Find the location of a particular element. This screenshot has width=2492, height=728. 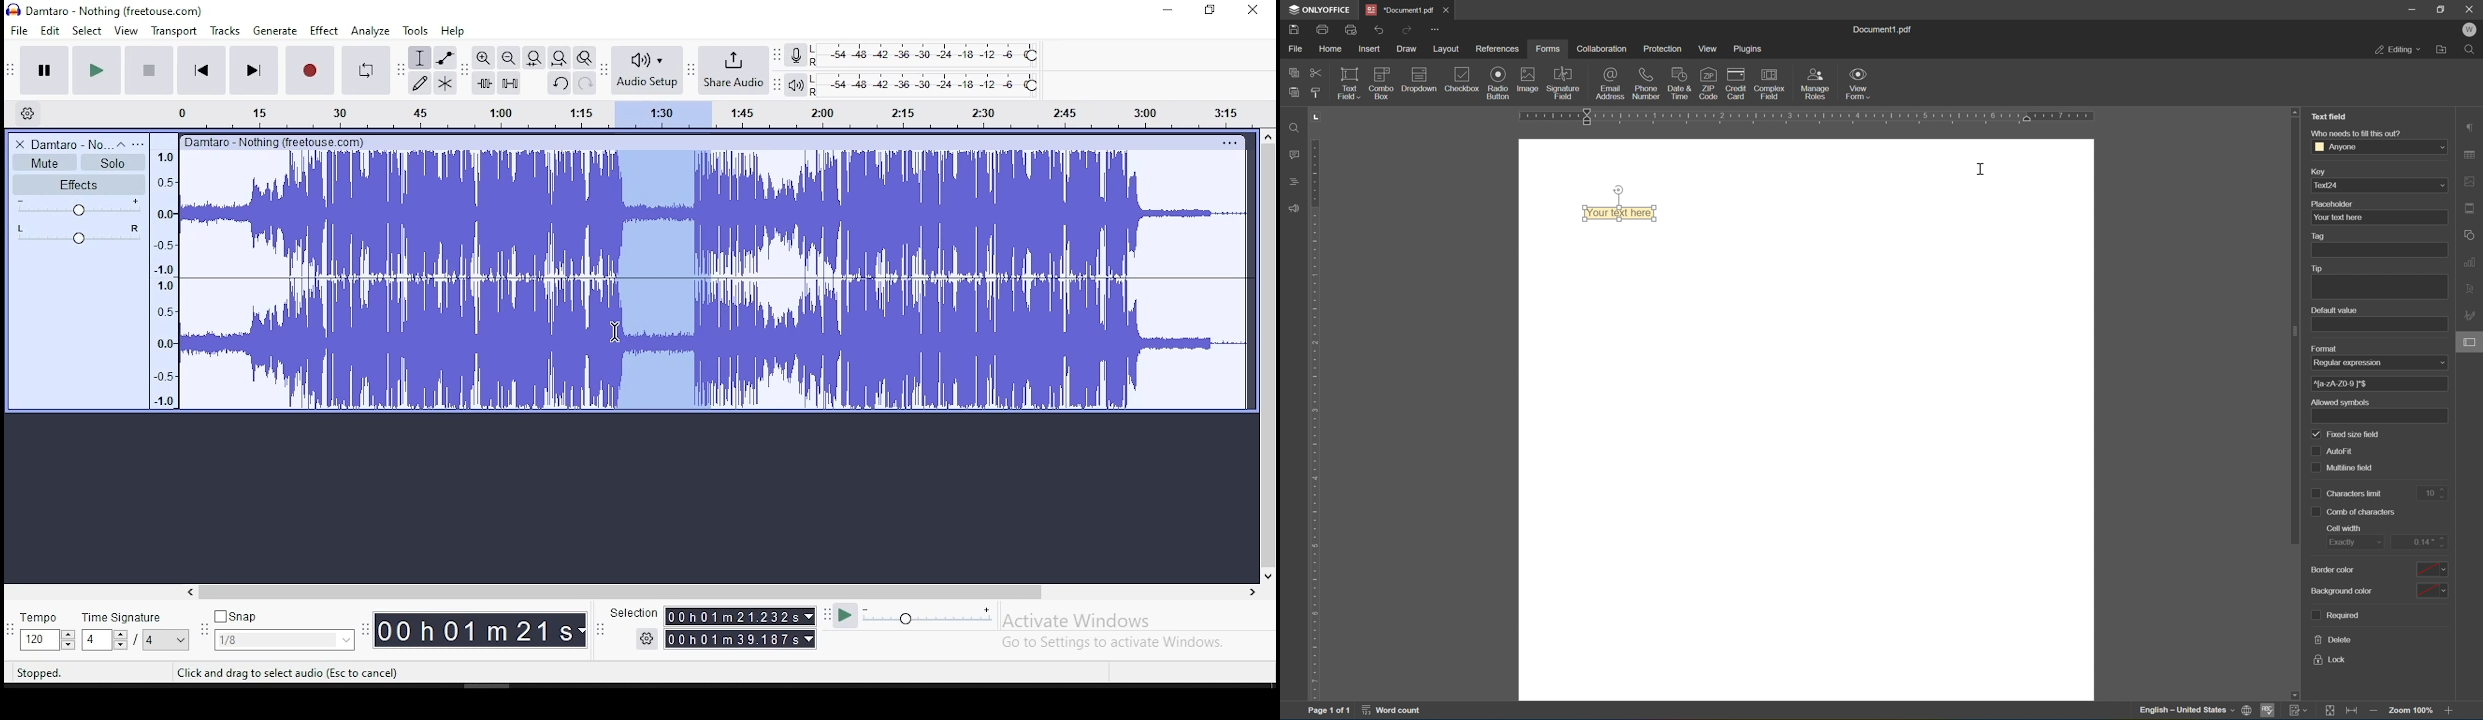

draw is located at coordinates (1407, 48).